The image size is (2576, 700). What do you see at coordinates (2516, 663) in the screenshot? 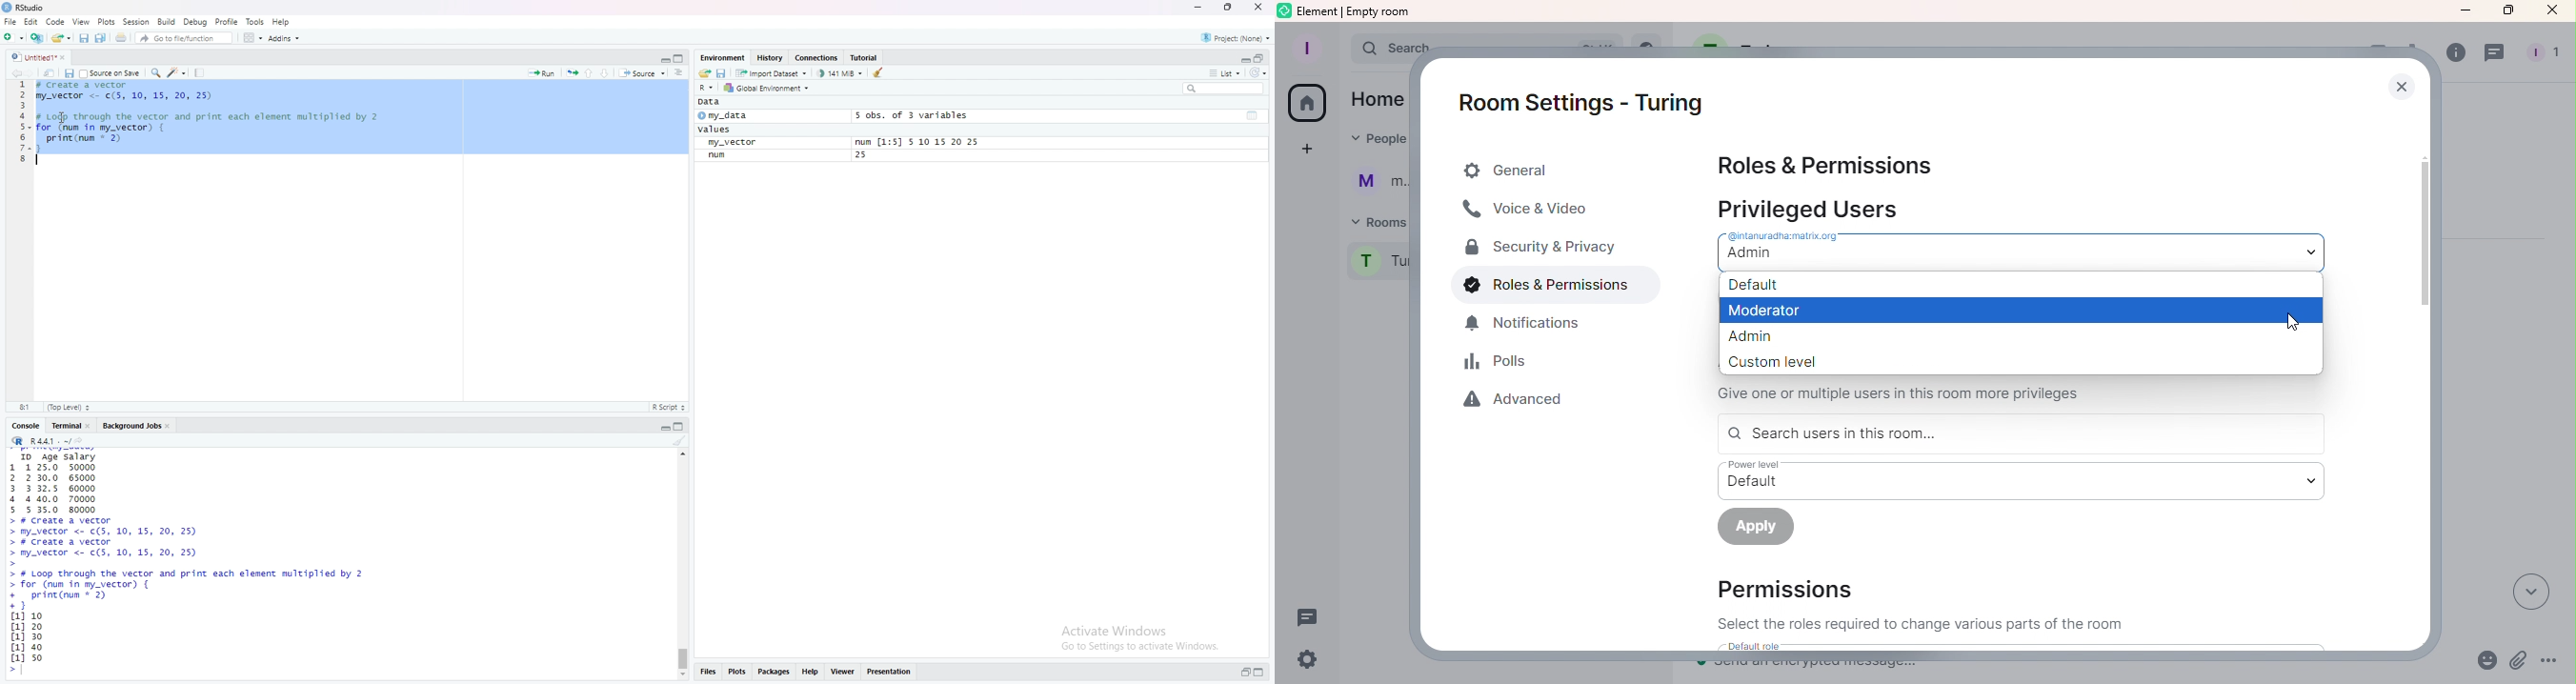
I see `Attachment` at bounding box center [2516, 663].